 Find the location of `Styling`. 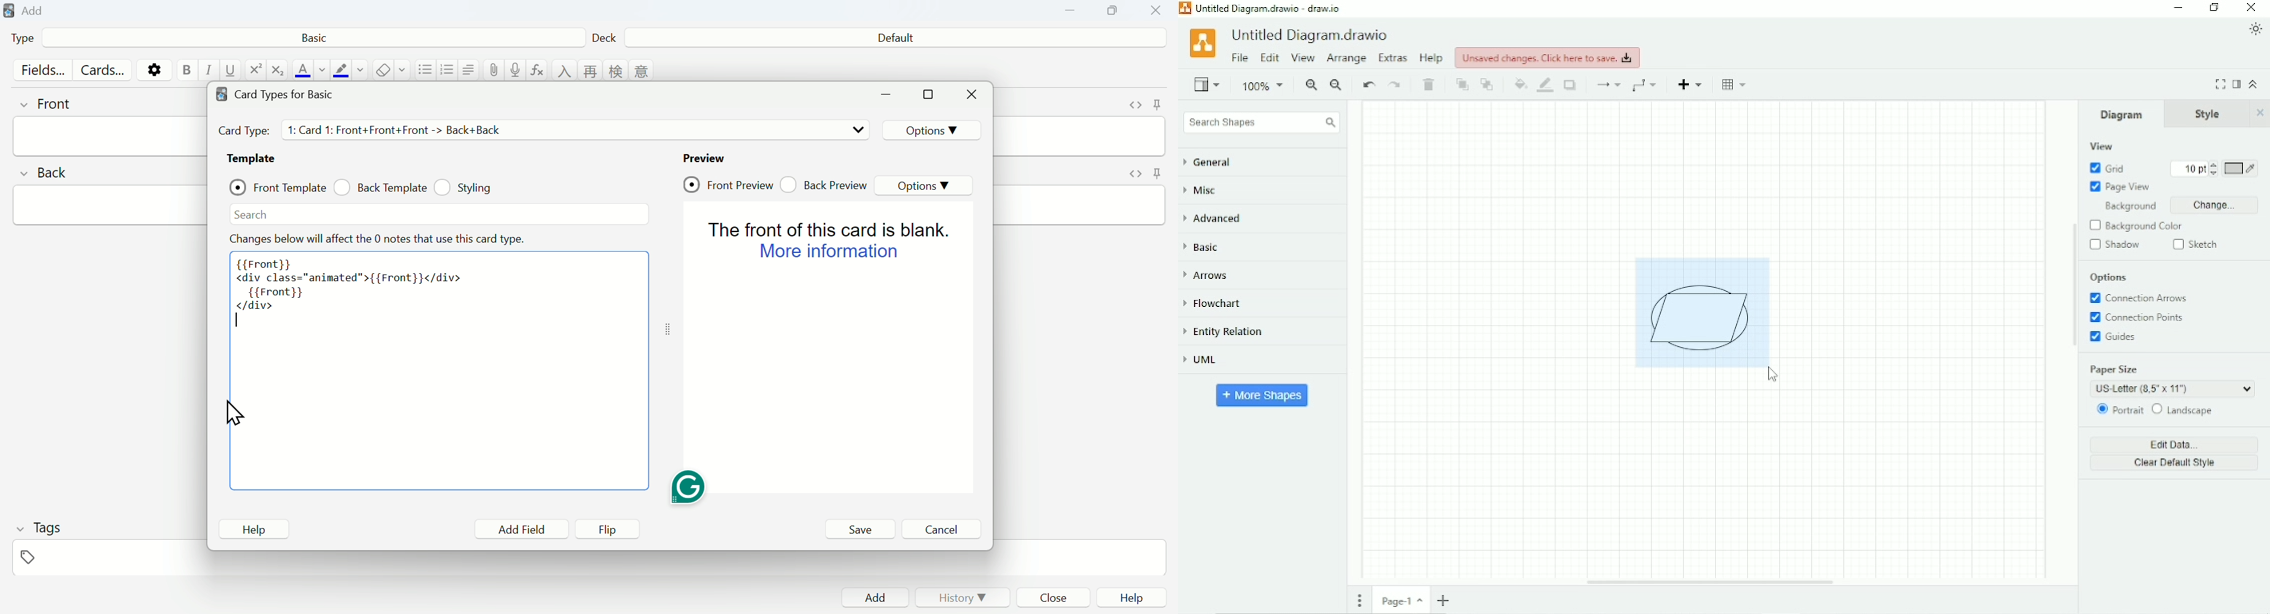

Styling is located at coordinates (469, 187).